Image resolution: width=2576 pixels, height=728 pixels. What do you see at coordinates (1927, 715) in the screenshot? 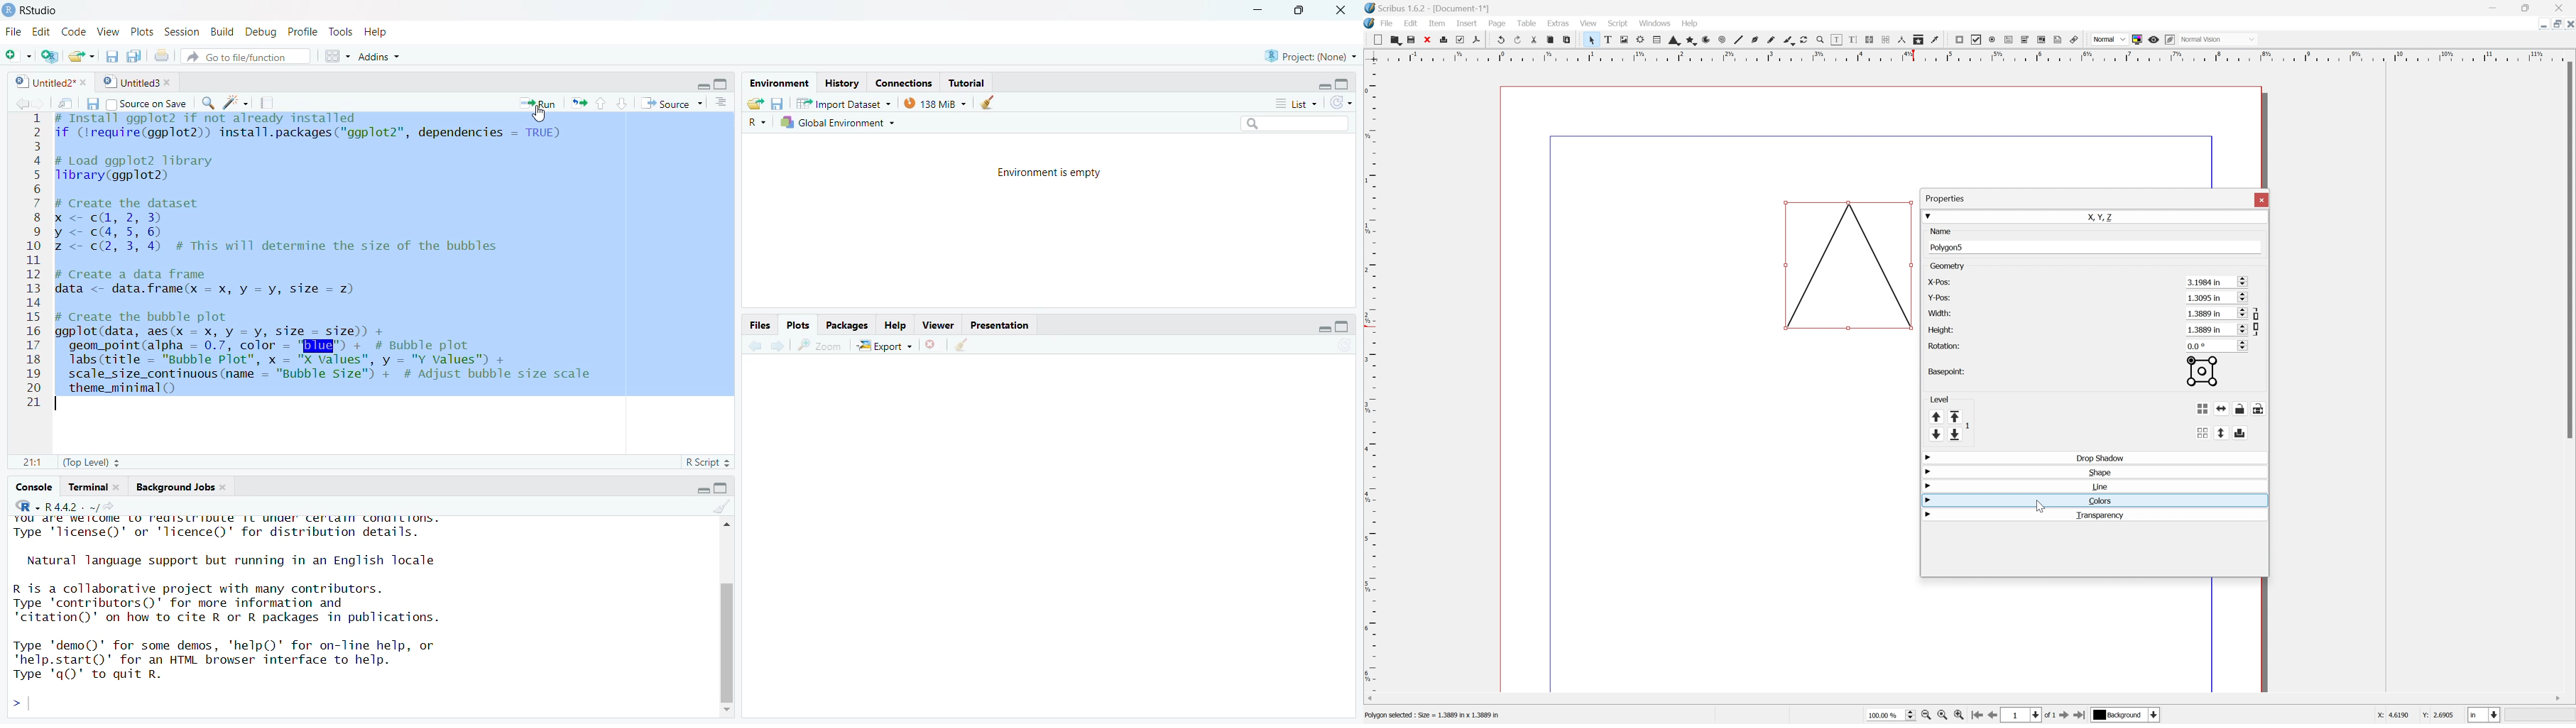
I see `Zoom out by stepping values in Tools preferences` at bounding box center [1927, 715].